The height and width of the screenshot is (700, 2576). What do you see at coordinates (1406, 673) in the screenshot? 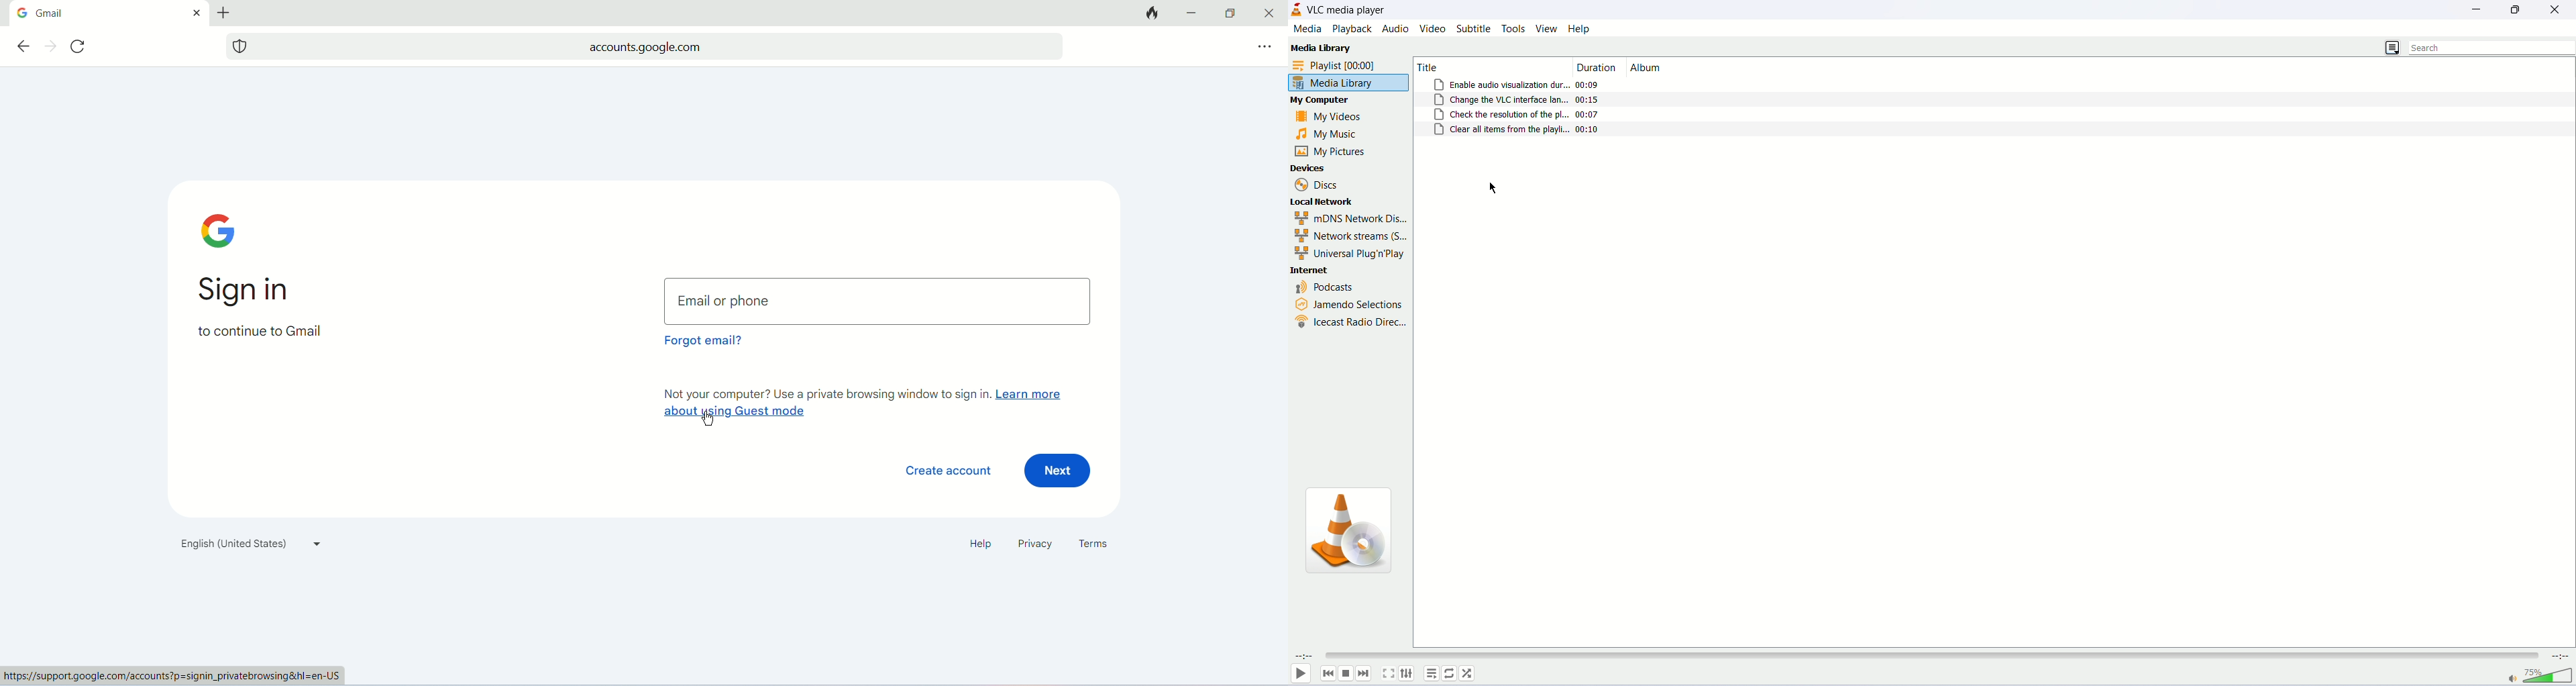
I see `extended settings` at bounding box center [1406, 673].